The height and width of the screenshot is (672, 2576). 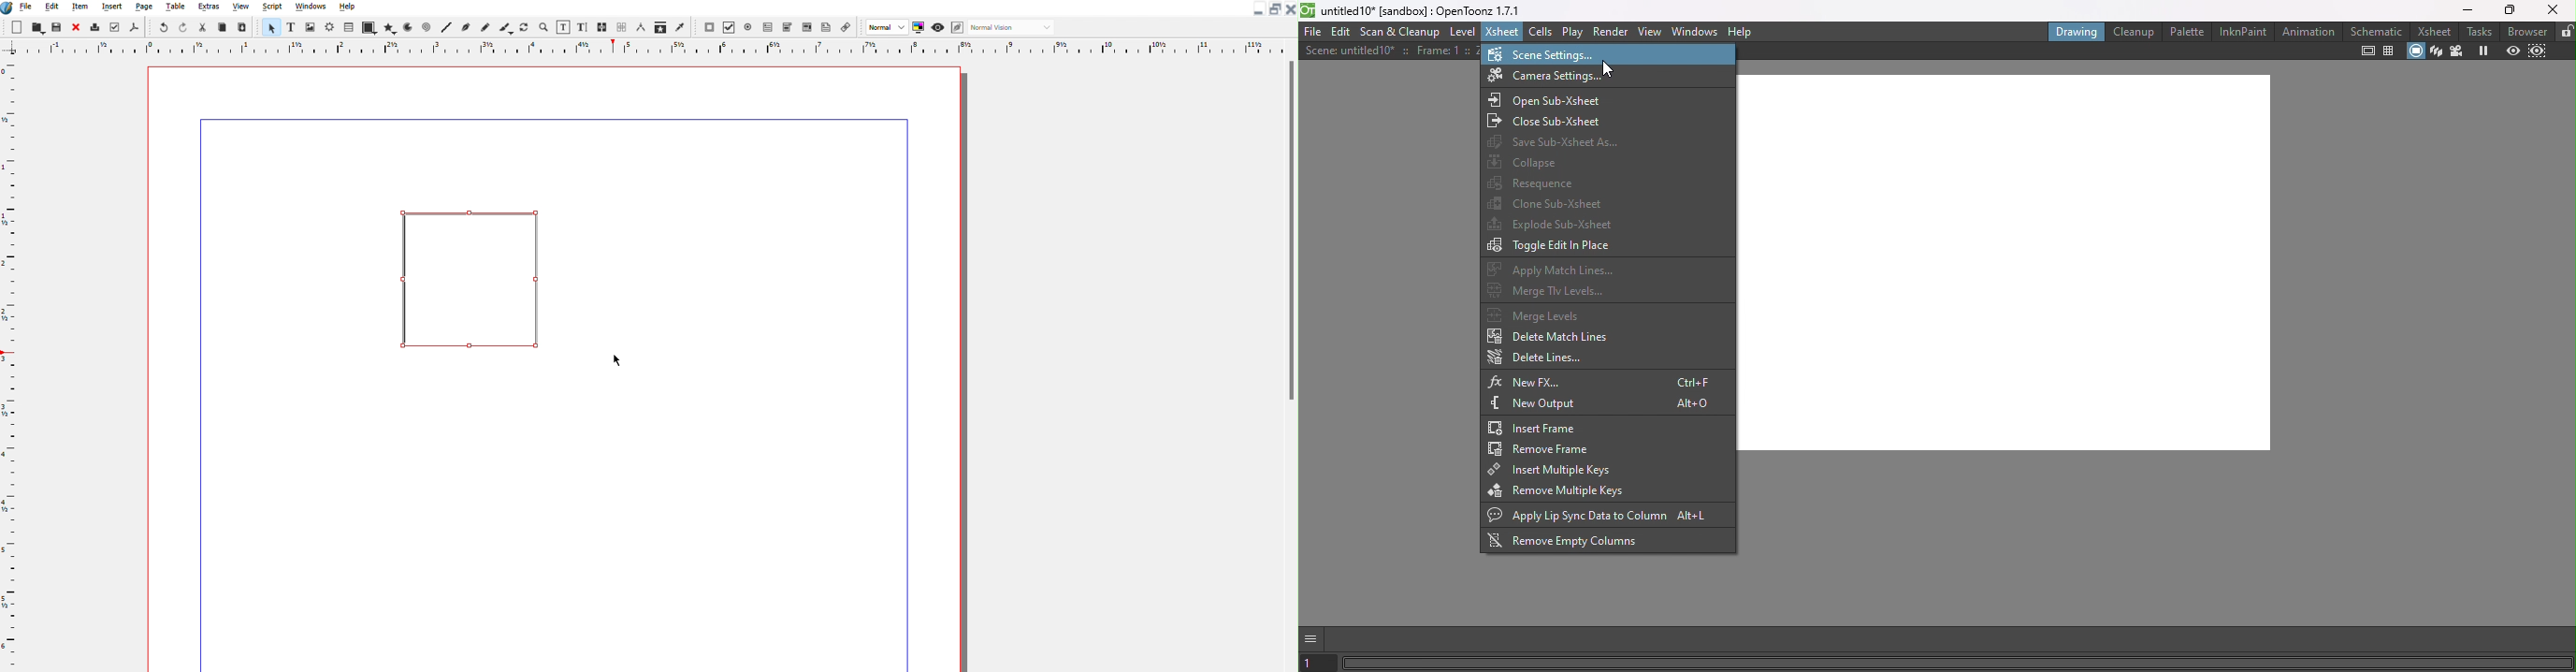 I want to click on Maximize, so click(x=2507, y=11).